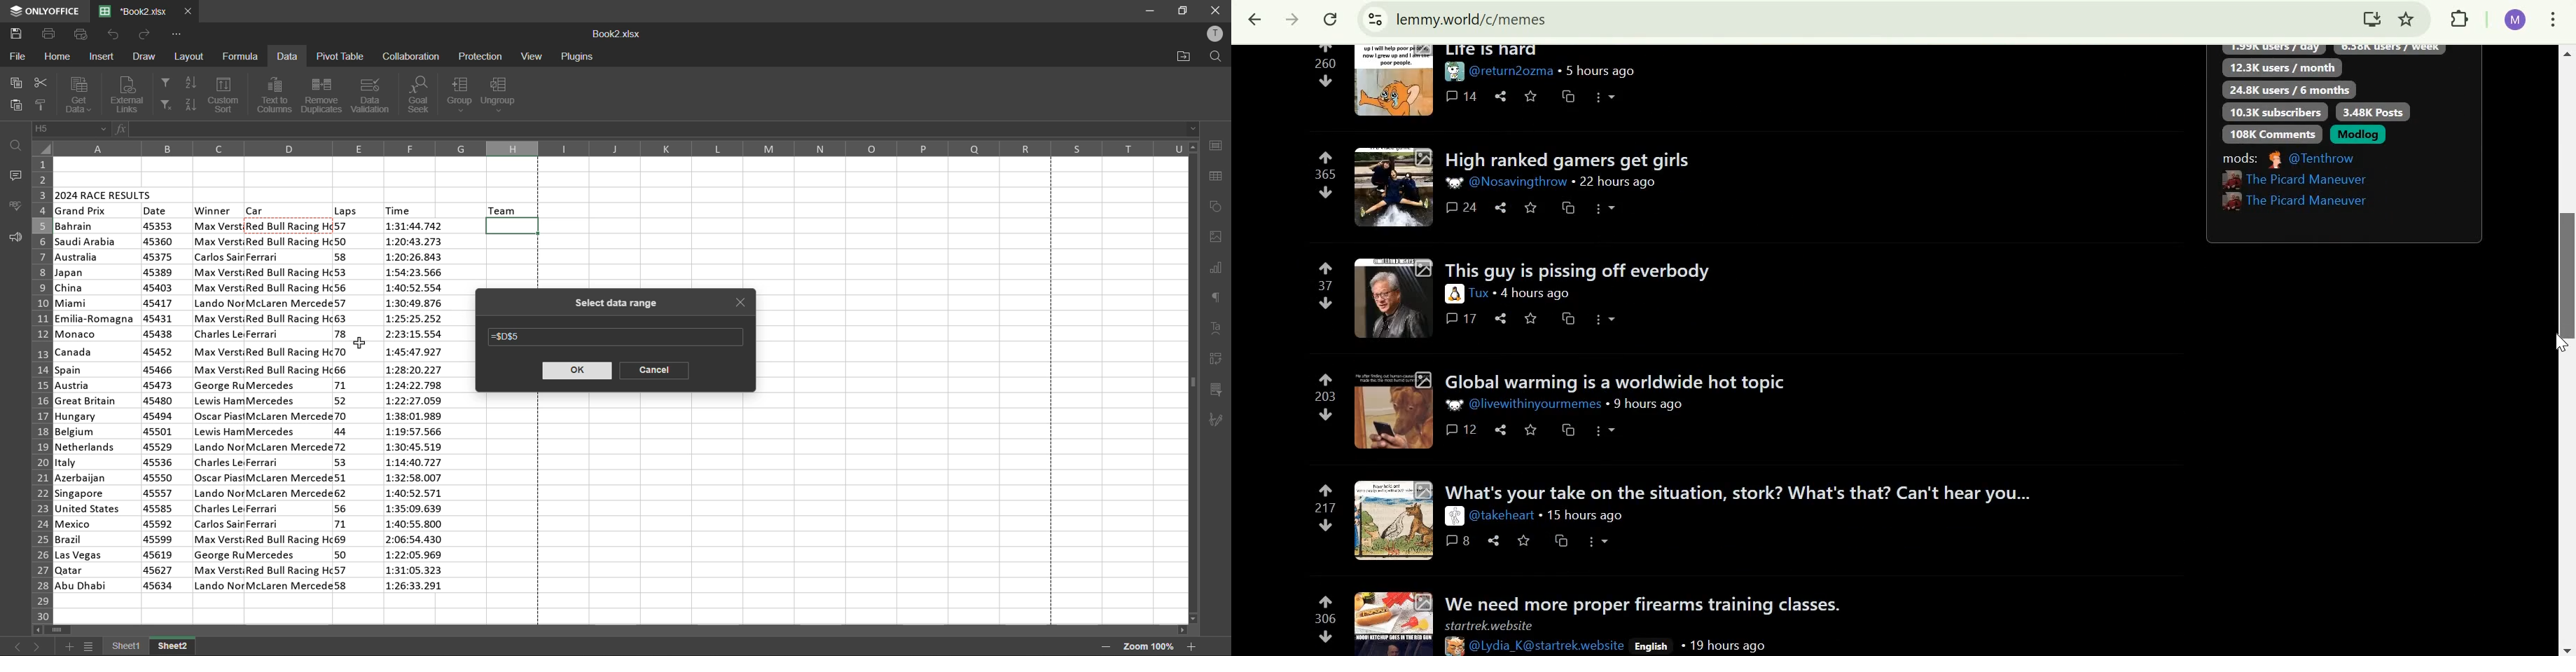  Describe the element at coordinates (1149, 12) in the screenshot. I see `minimize` at that location.